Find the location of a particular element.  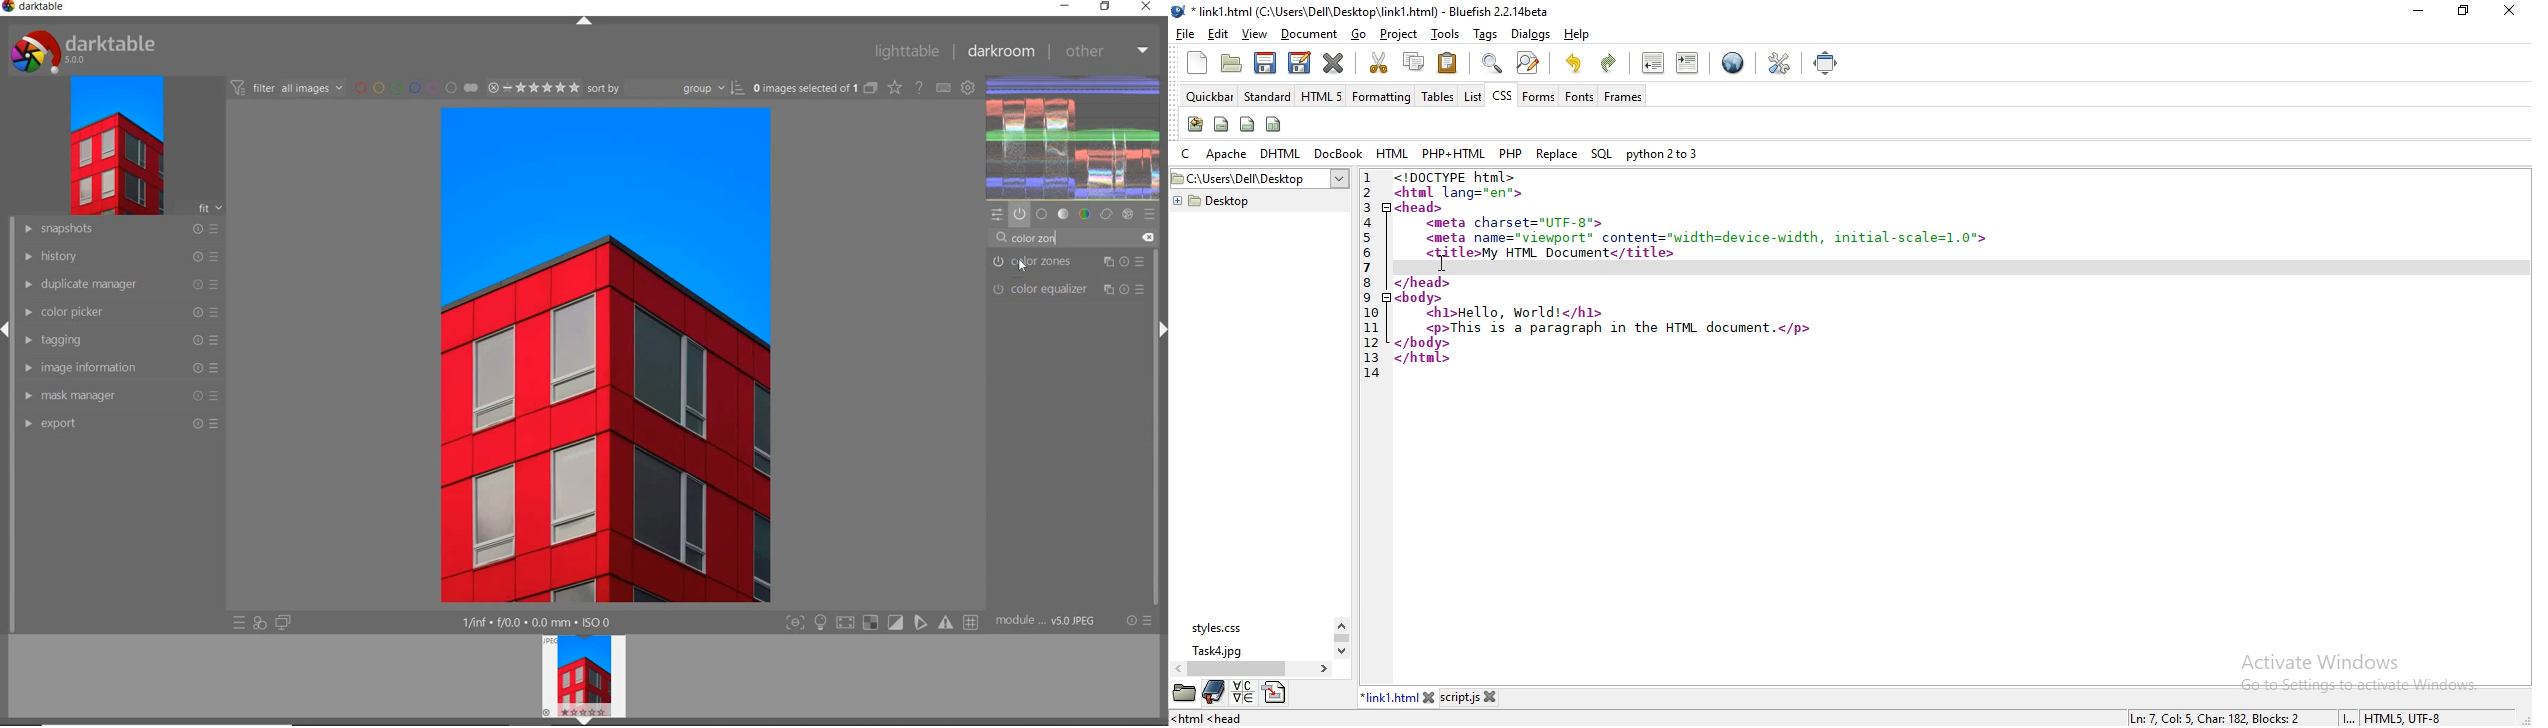

expand/collapse is located at coordinates (7, 329).